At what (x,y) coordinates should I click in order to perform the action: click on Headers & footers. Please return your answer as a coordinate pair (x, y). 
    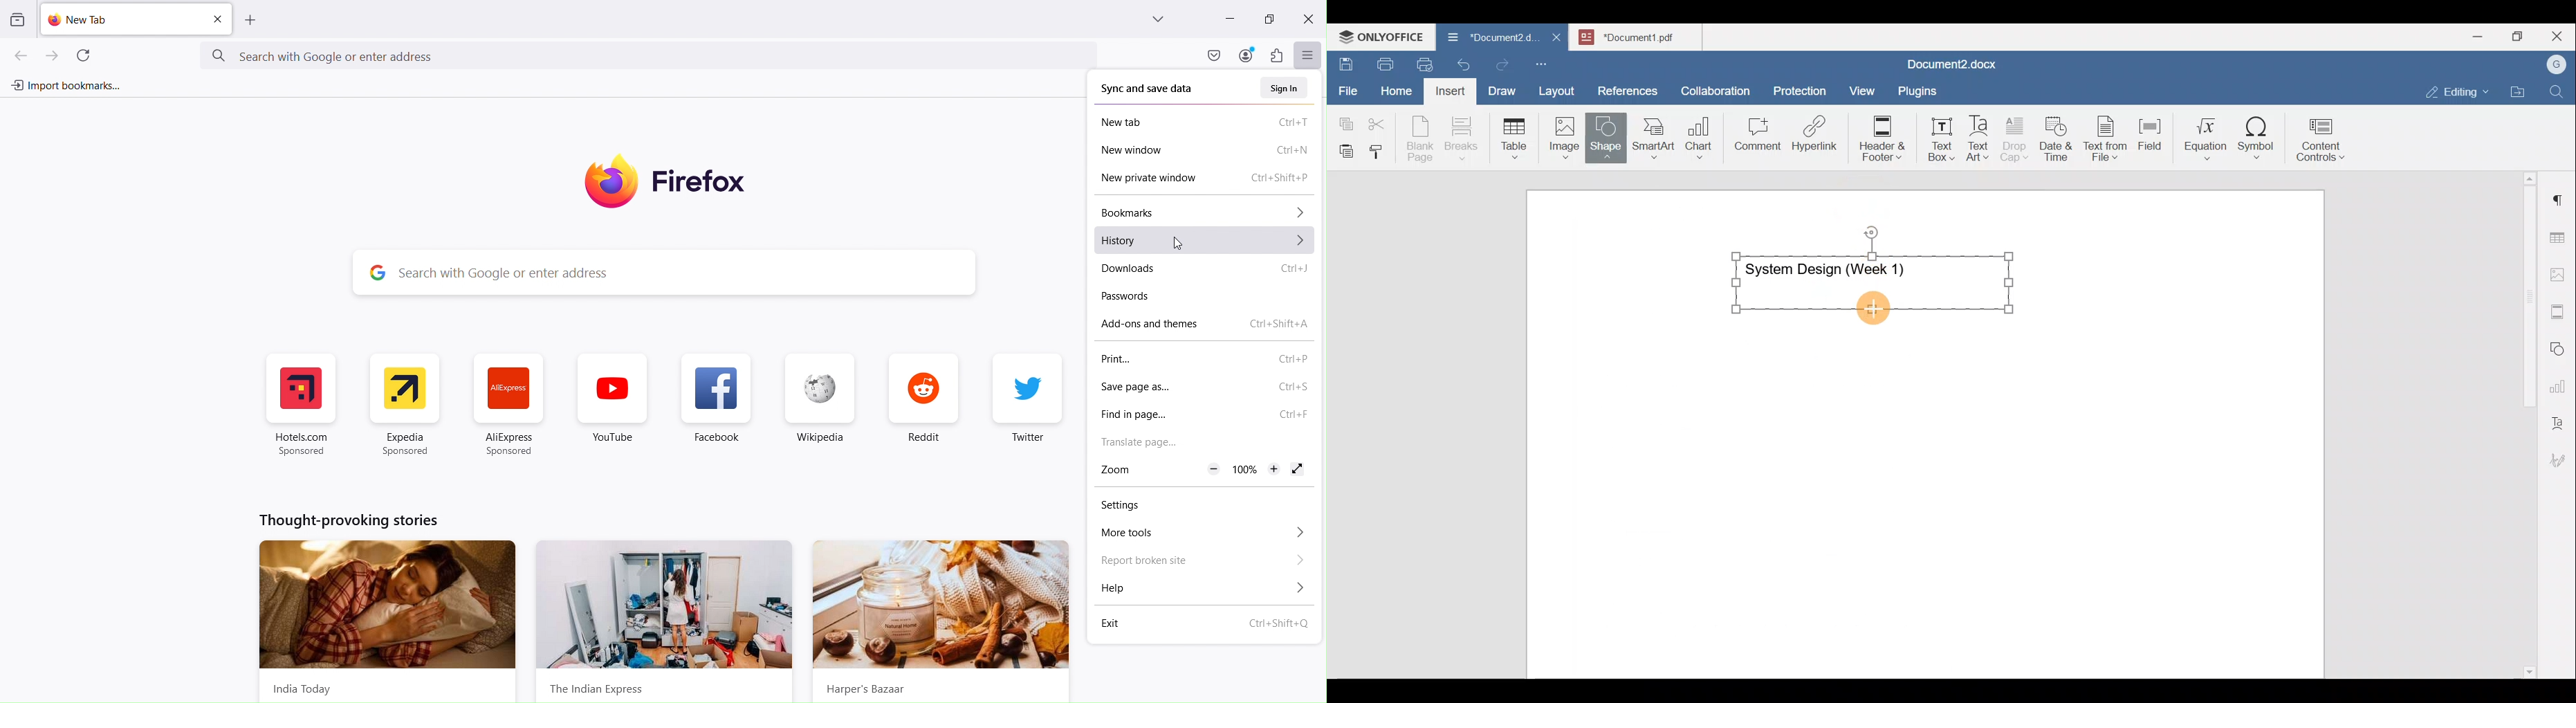
    Looking at the image, I should click on (2560, 309).